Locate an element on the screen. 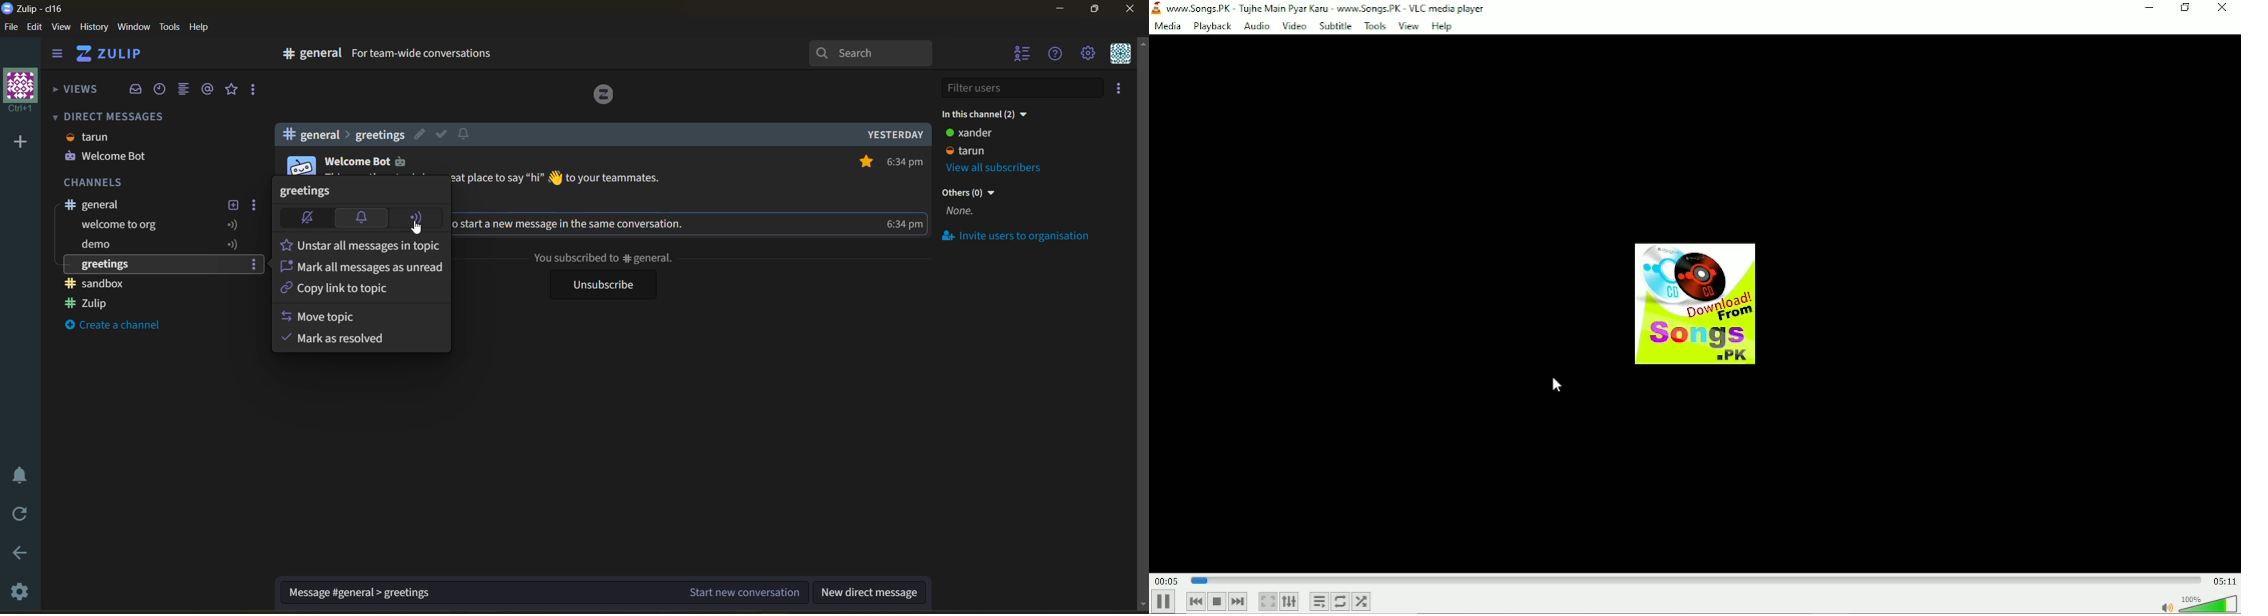 This screenshot has height=616, width=2268. add  a new organisation is located at coordinates (21, 145).